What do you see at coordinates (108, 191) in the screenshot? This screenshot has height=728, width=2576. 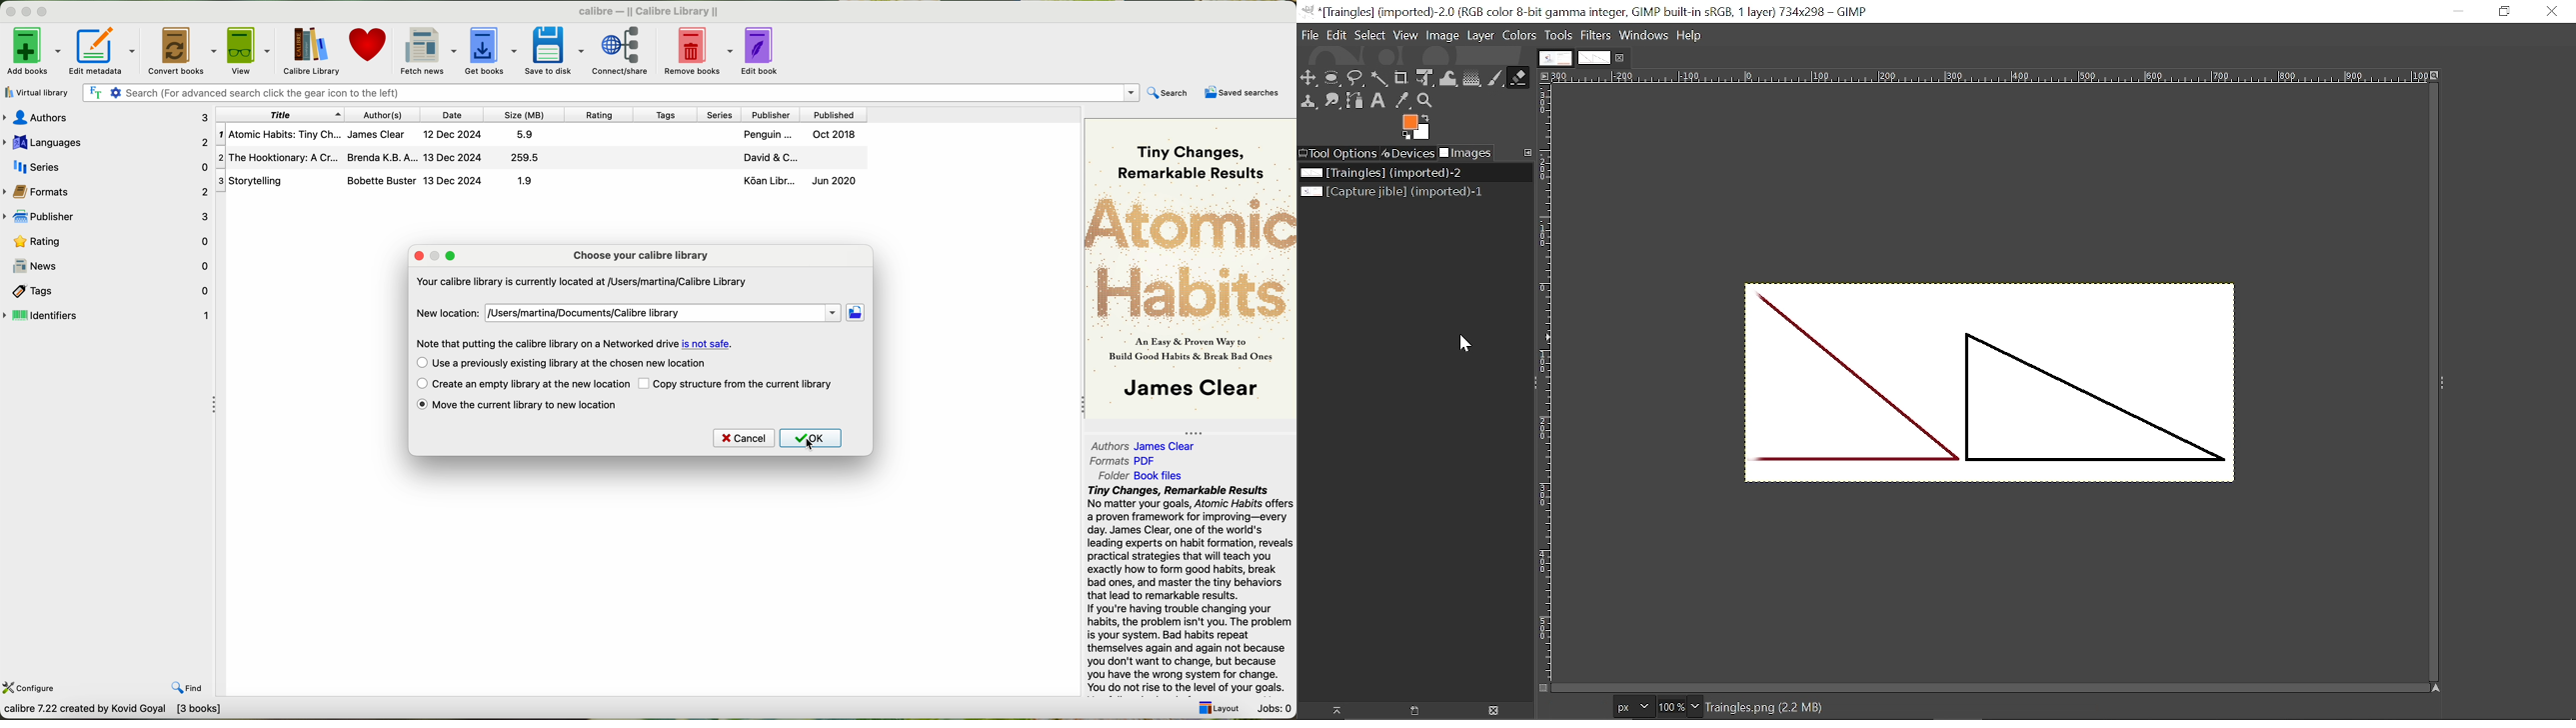 I see `formats` at bounding box center [108, 191].